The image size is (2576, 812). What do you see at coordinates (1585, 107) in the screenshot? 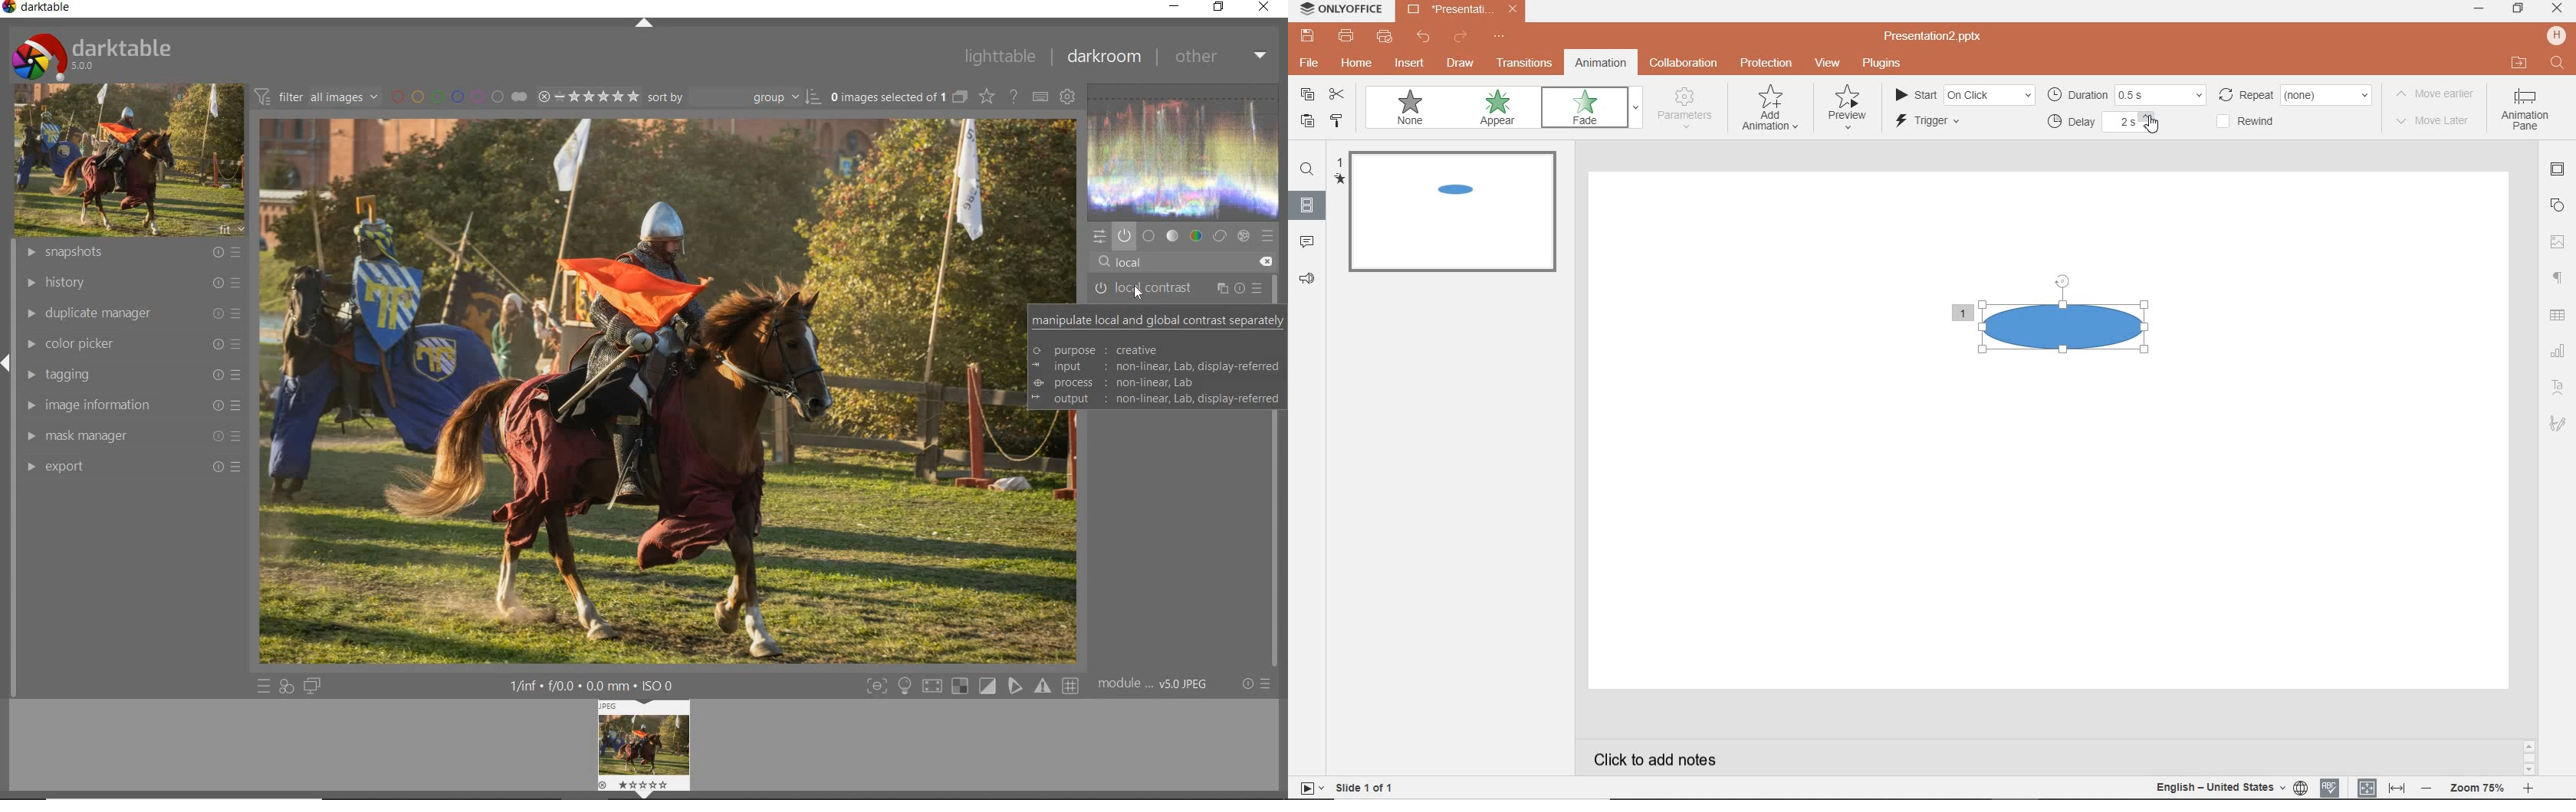
I see `fade` at bounding box center [1585, 107].